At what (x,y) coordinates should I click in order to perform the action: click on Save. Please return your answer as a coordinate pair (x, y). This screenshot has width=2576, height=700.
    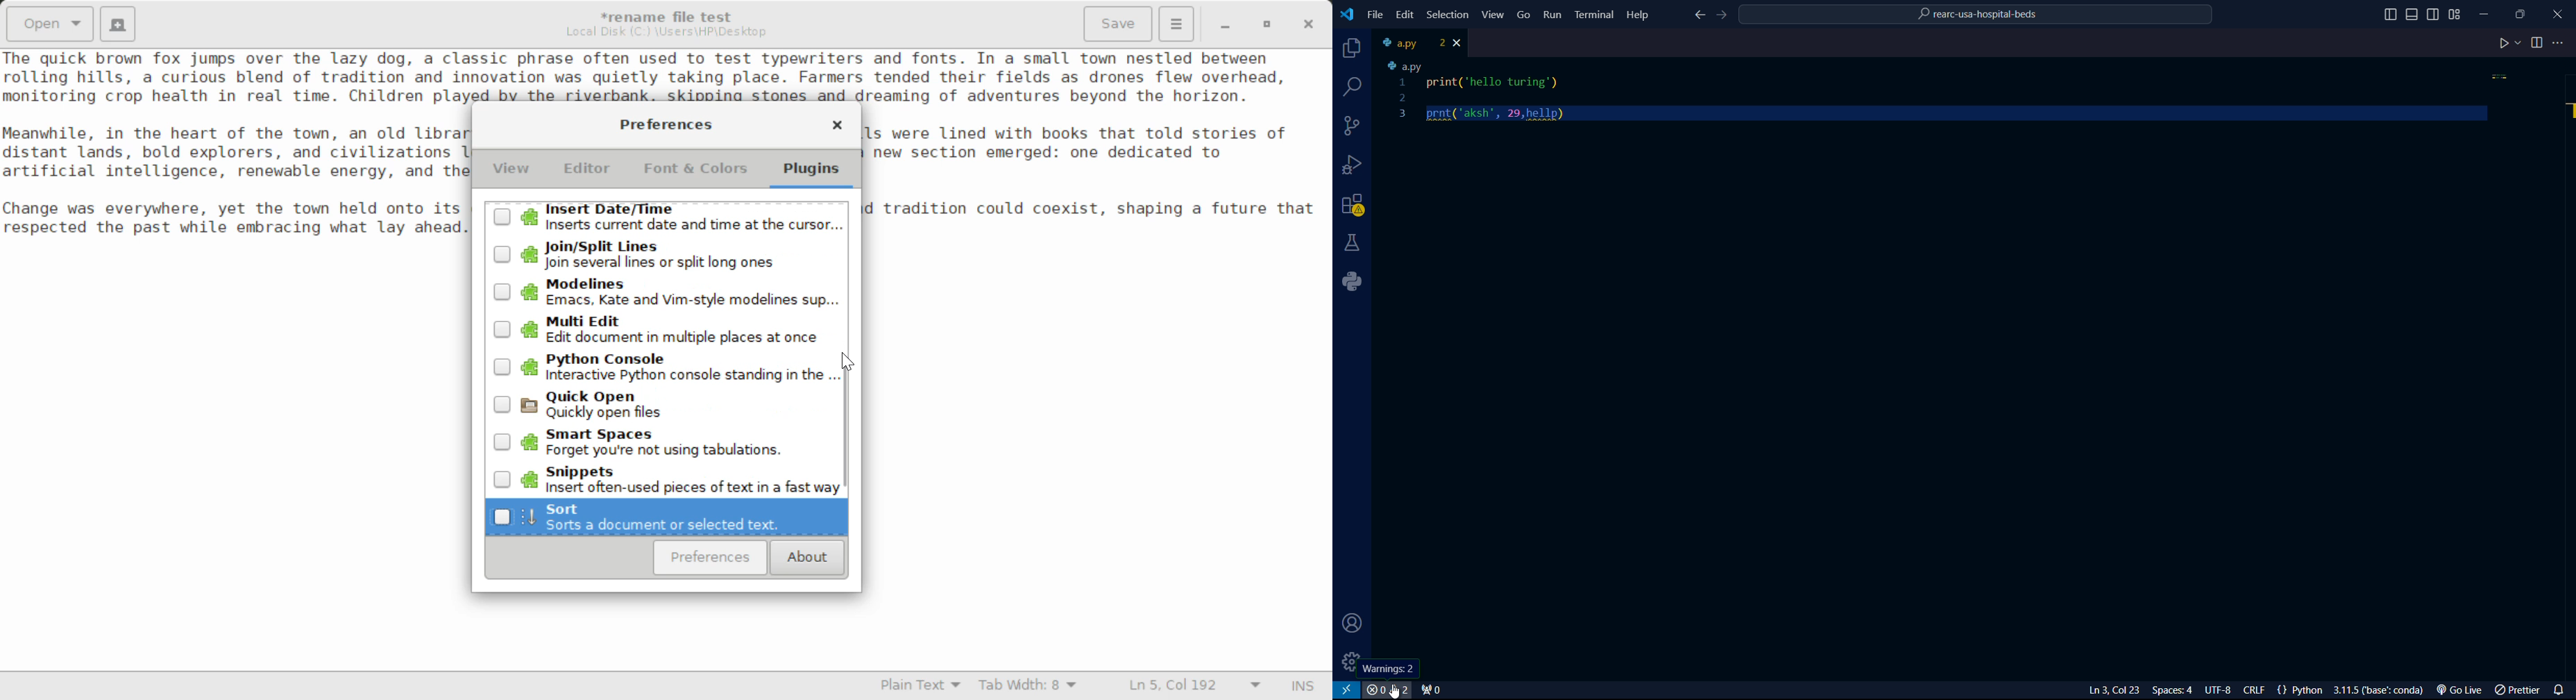
    Looking at the image, I should click on (1119, 24).